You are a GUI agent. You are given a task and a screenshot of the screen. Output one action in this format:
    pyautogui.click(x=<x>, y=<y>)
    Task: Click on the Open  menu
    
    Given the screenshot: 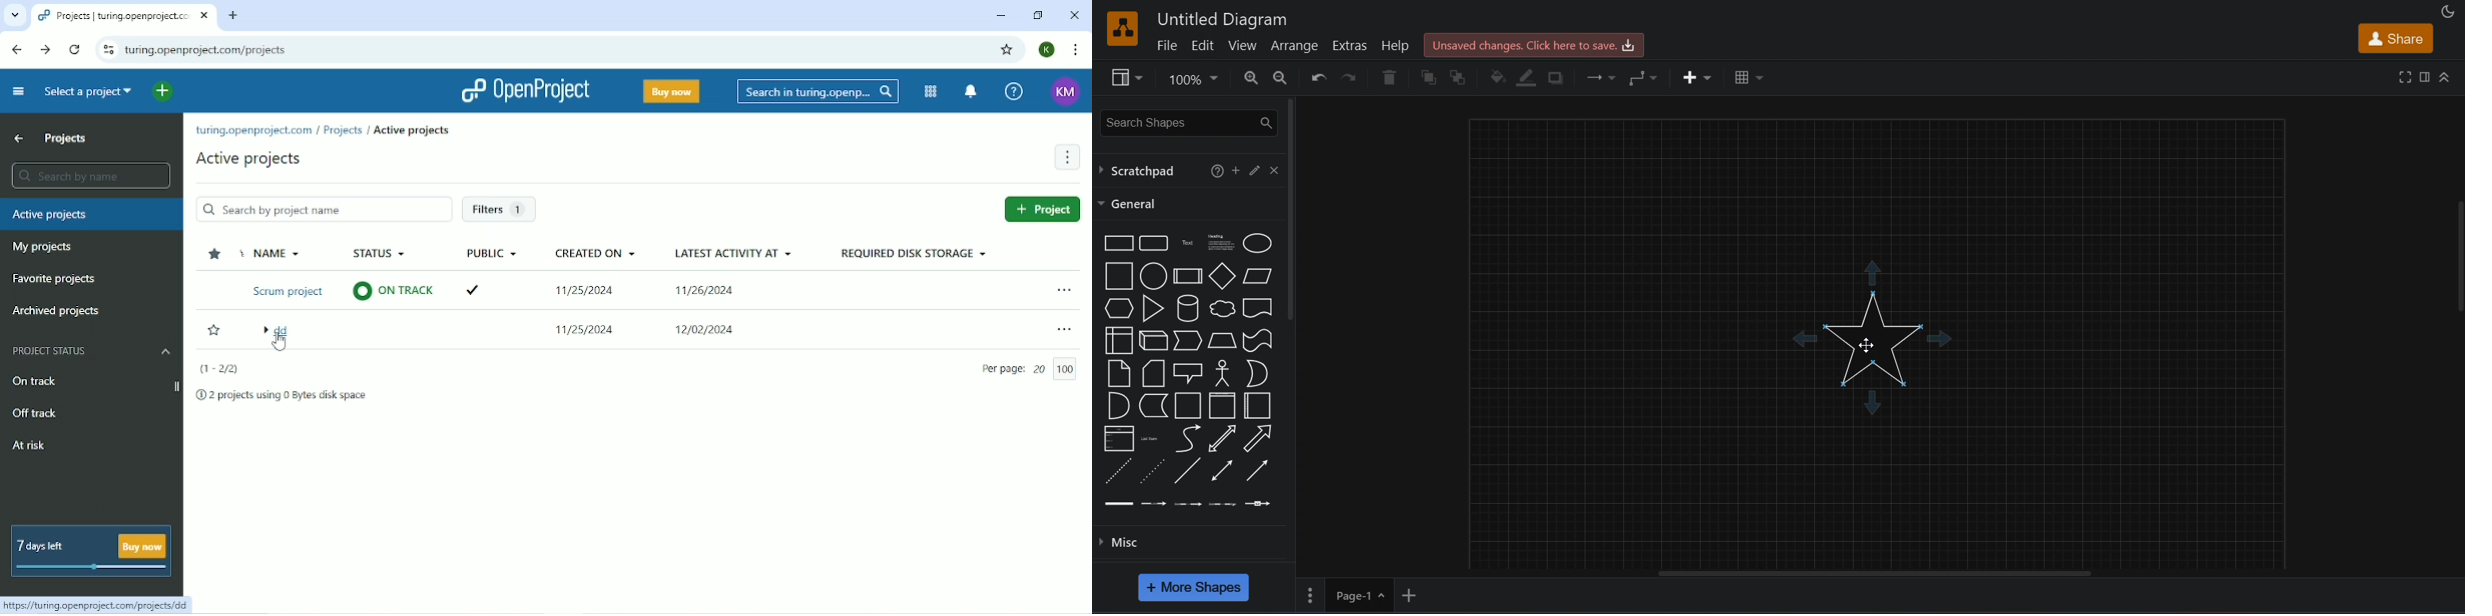 What is the action you would take?
    pyautogui.click(x=1063, y=329)
    